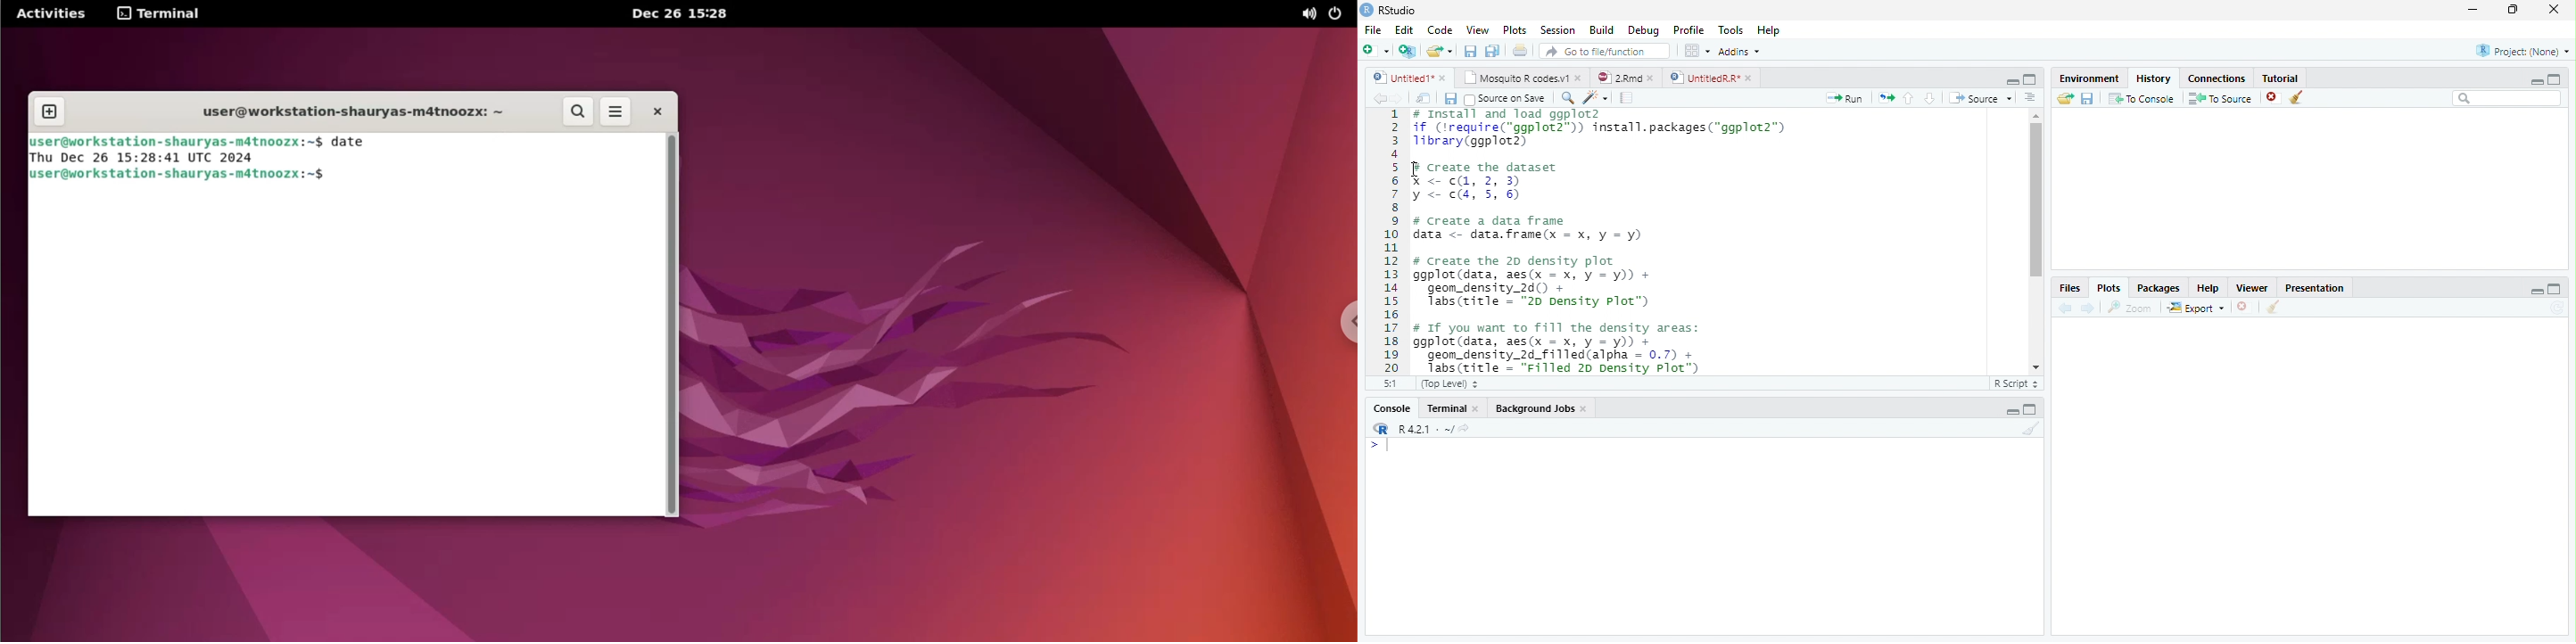 This screenshot has height=644, width=2576. I want to click on Source, so click(1980, 98).